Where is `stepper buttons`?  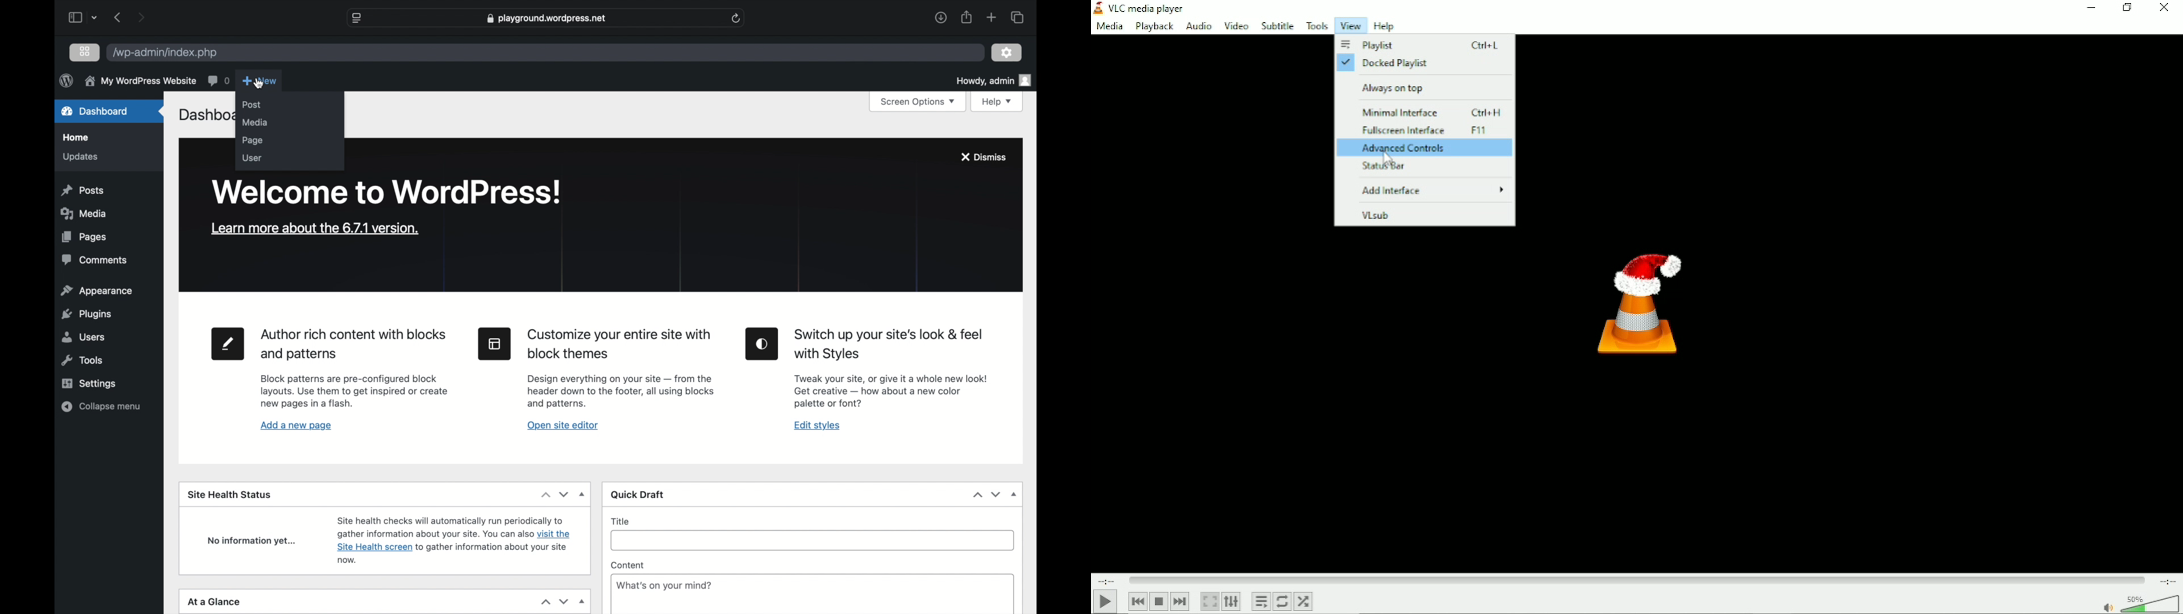
stepper buttons is located at coordinates (555, 601).